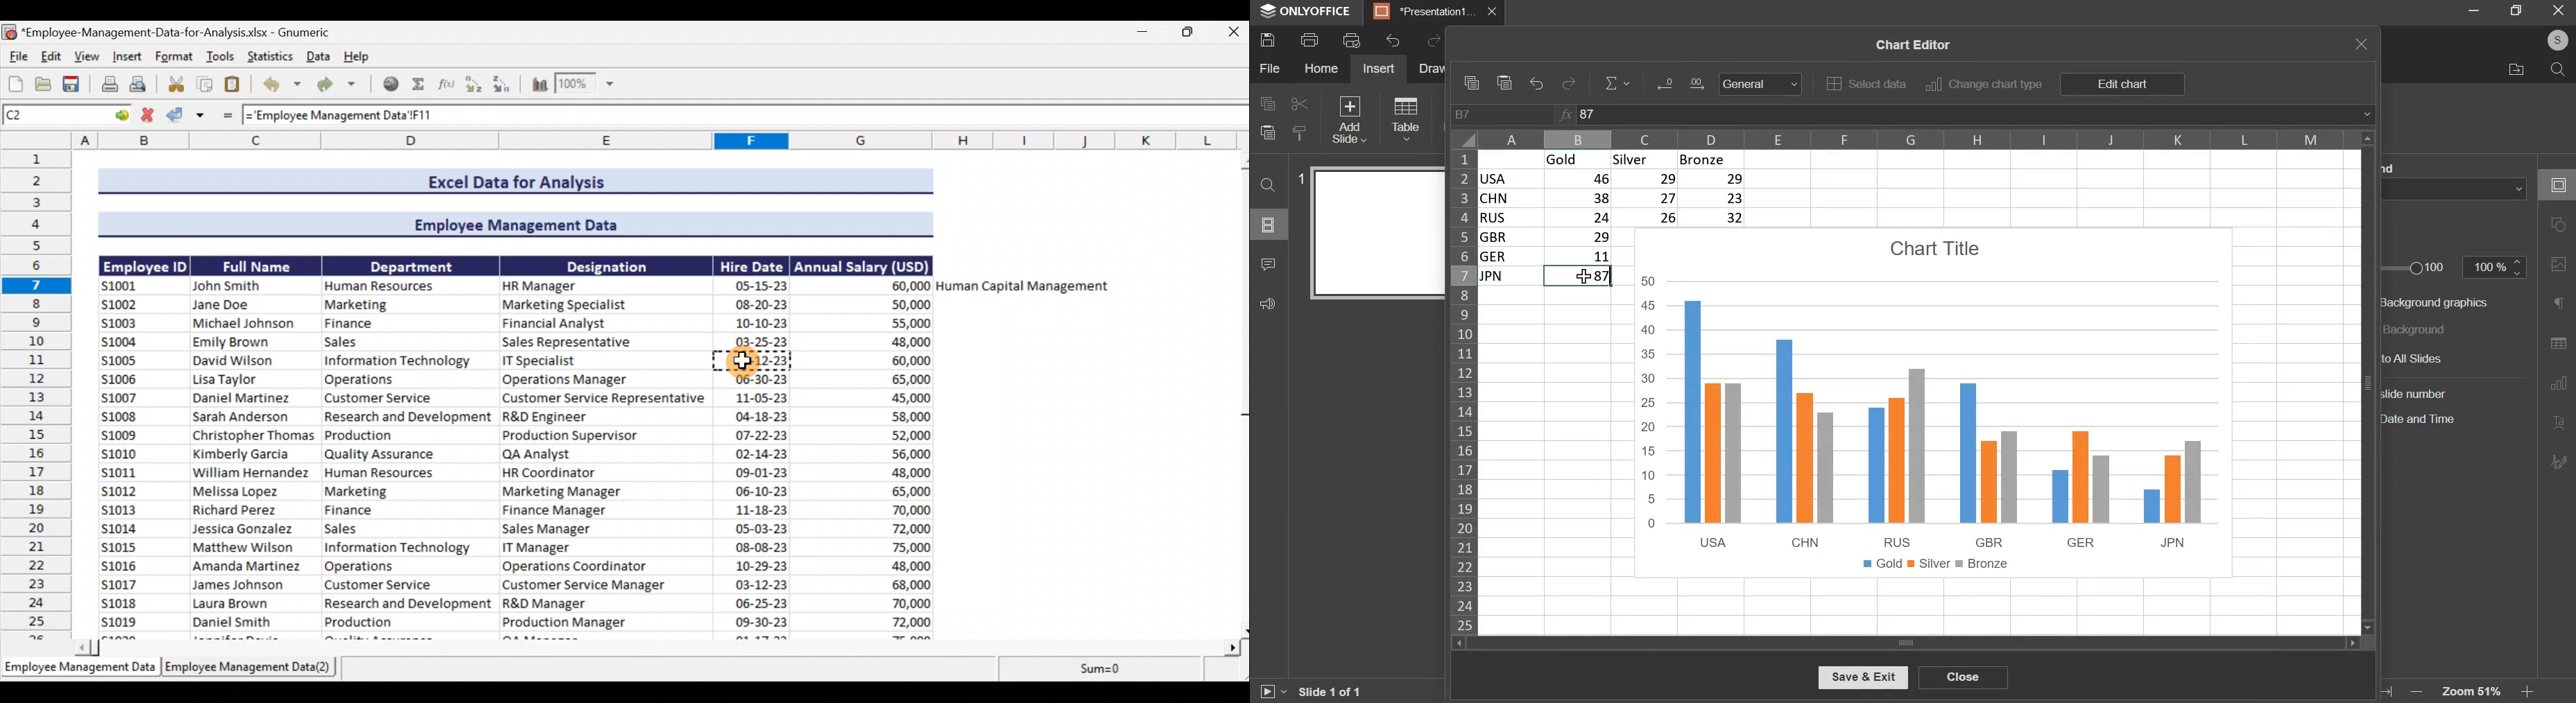 Image resolution: width=2576 pixels, height=728 pixels. I want to click on Close, so click(1235, 33).